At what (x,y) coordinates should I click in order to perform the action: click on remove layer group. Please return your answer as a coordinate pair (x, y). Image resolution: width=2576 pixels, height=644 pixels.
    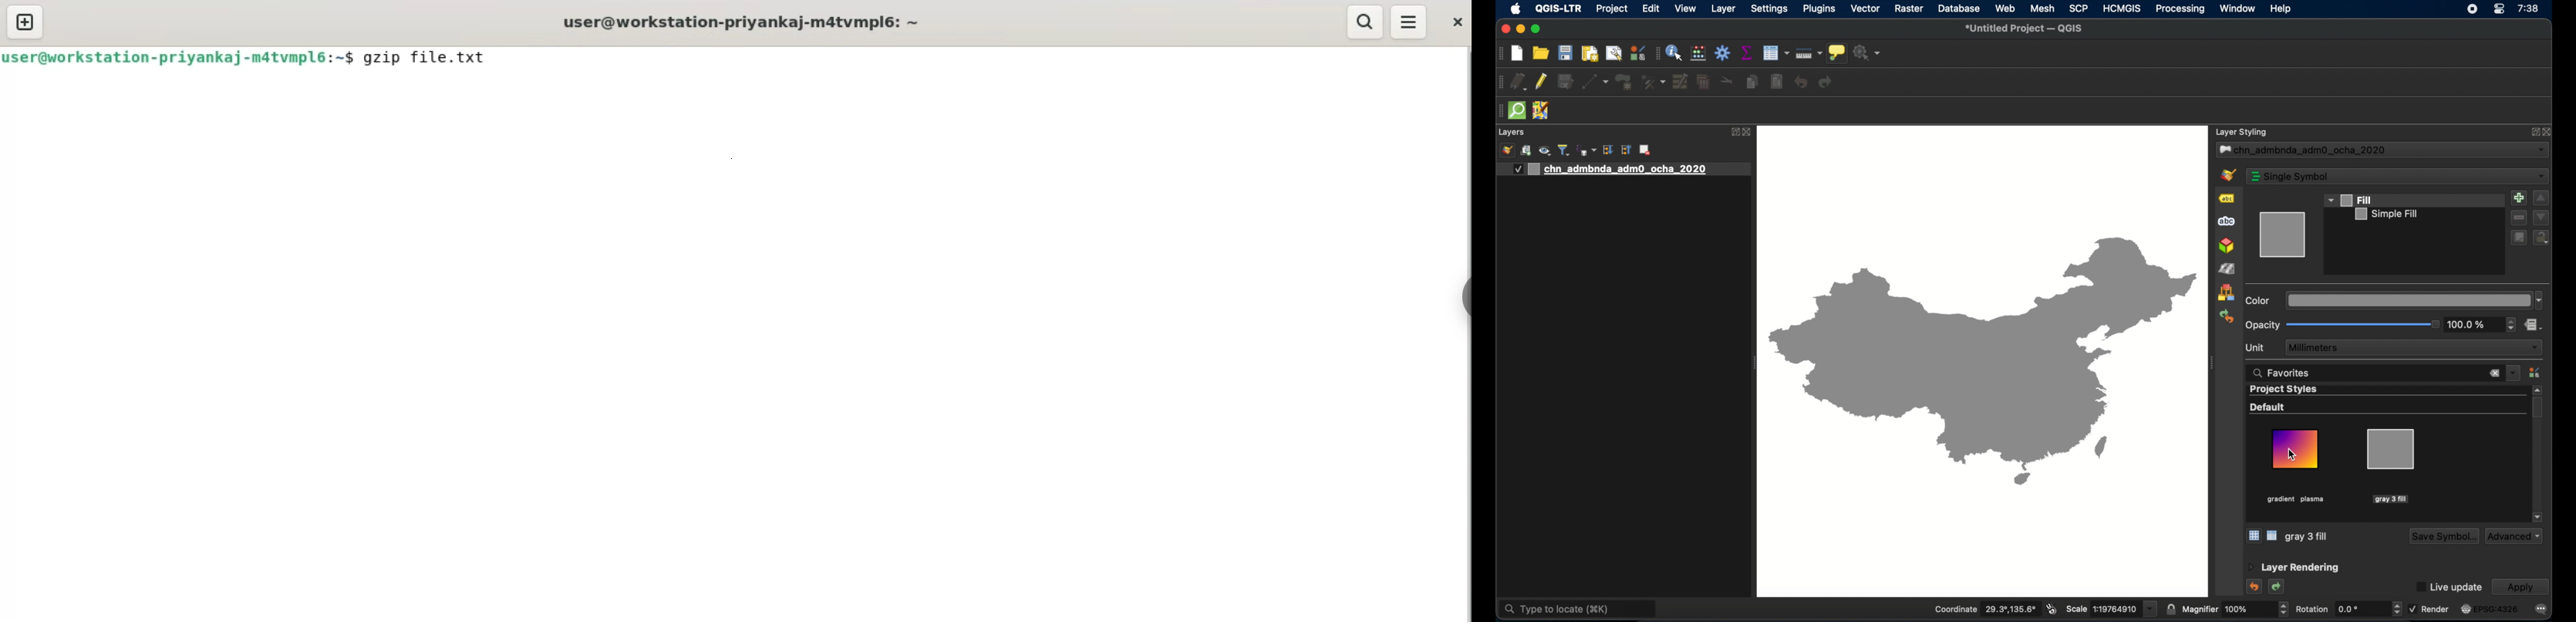
    Looking at the image, I should click on (1645, 150).